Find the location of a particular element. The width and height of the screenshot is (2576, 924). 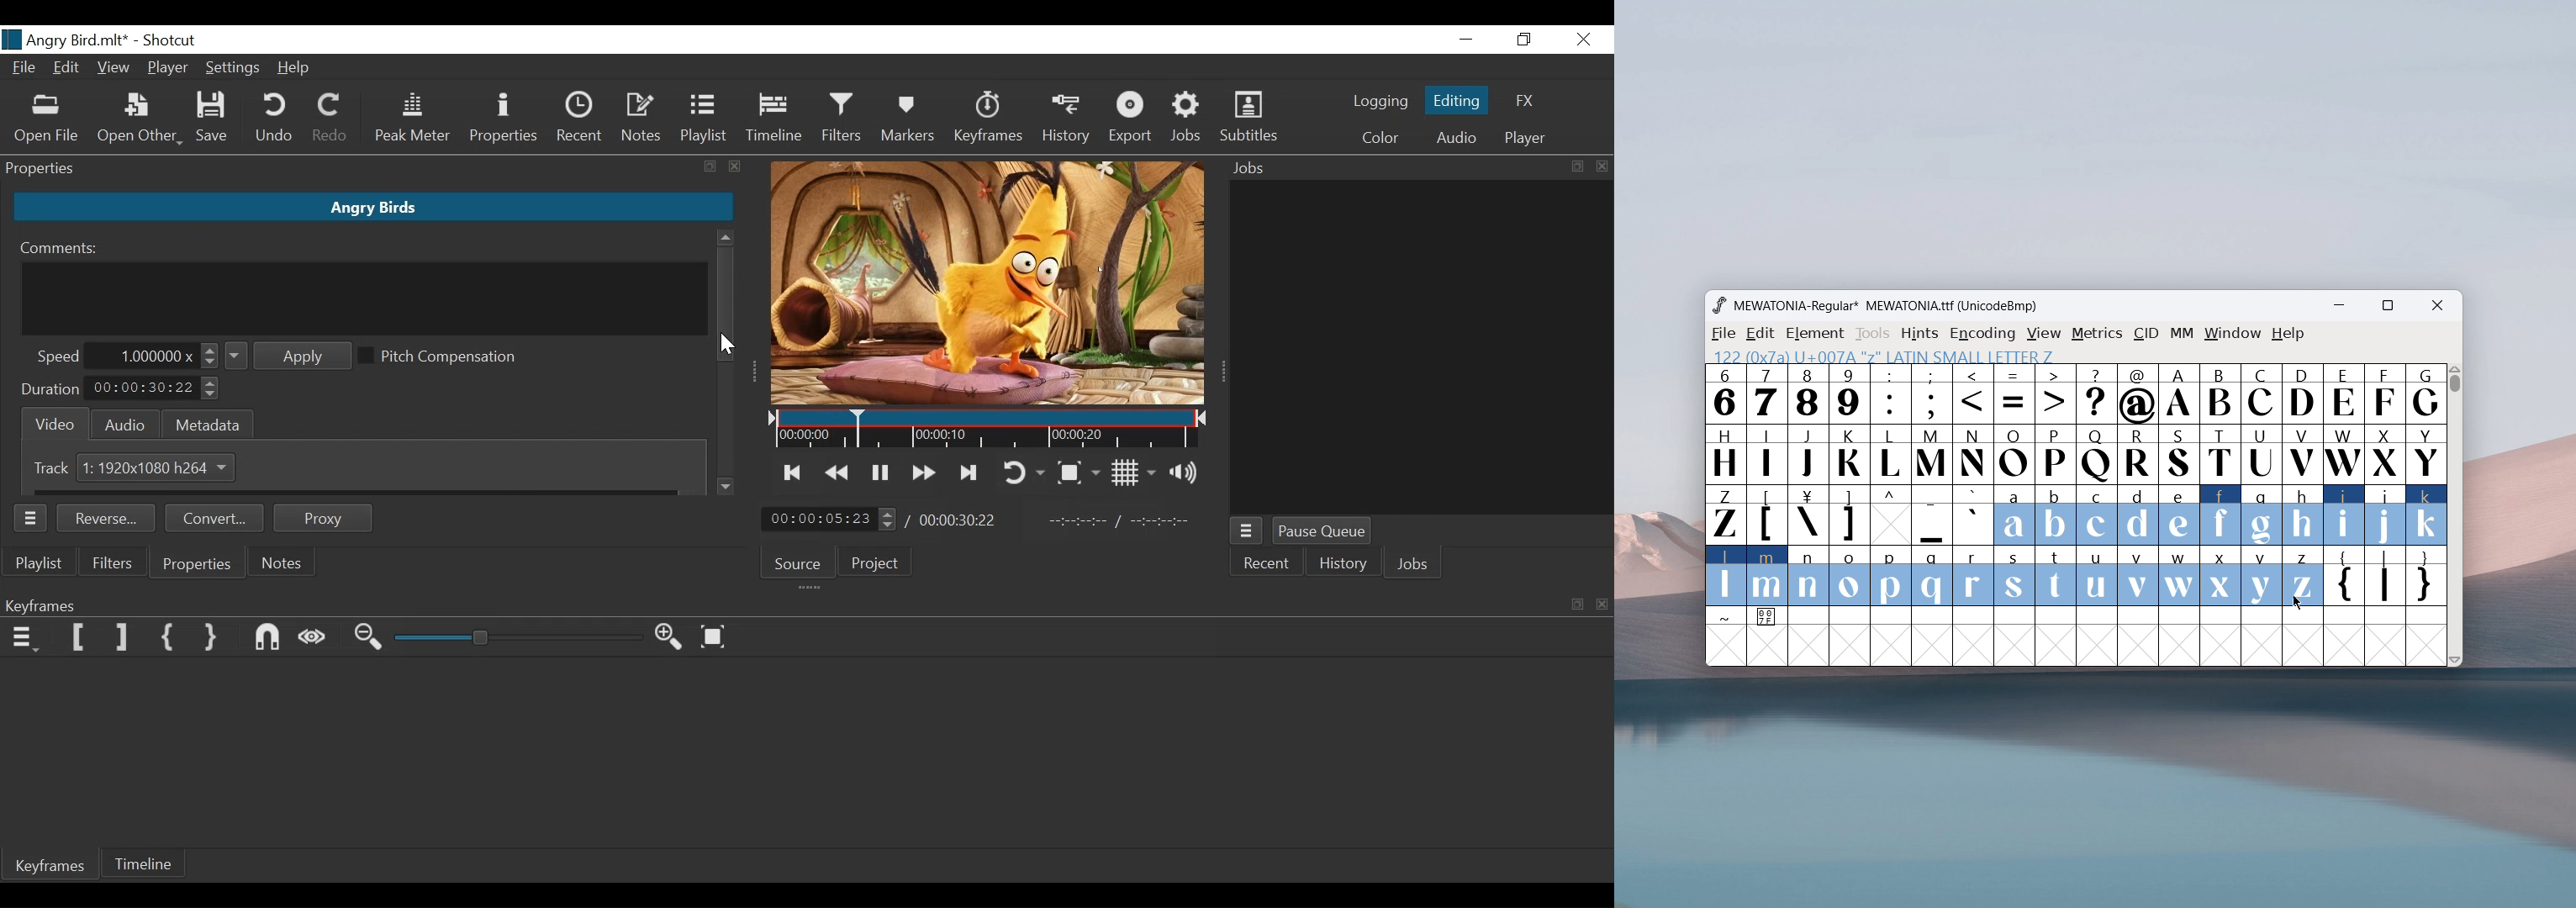

Open Other is located at coordinates (139, 119).